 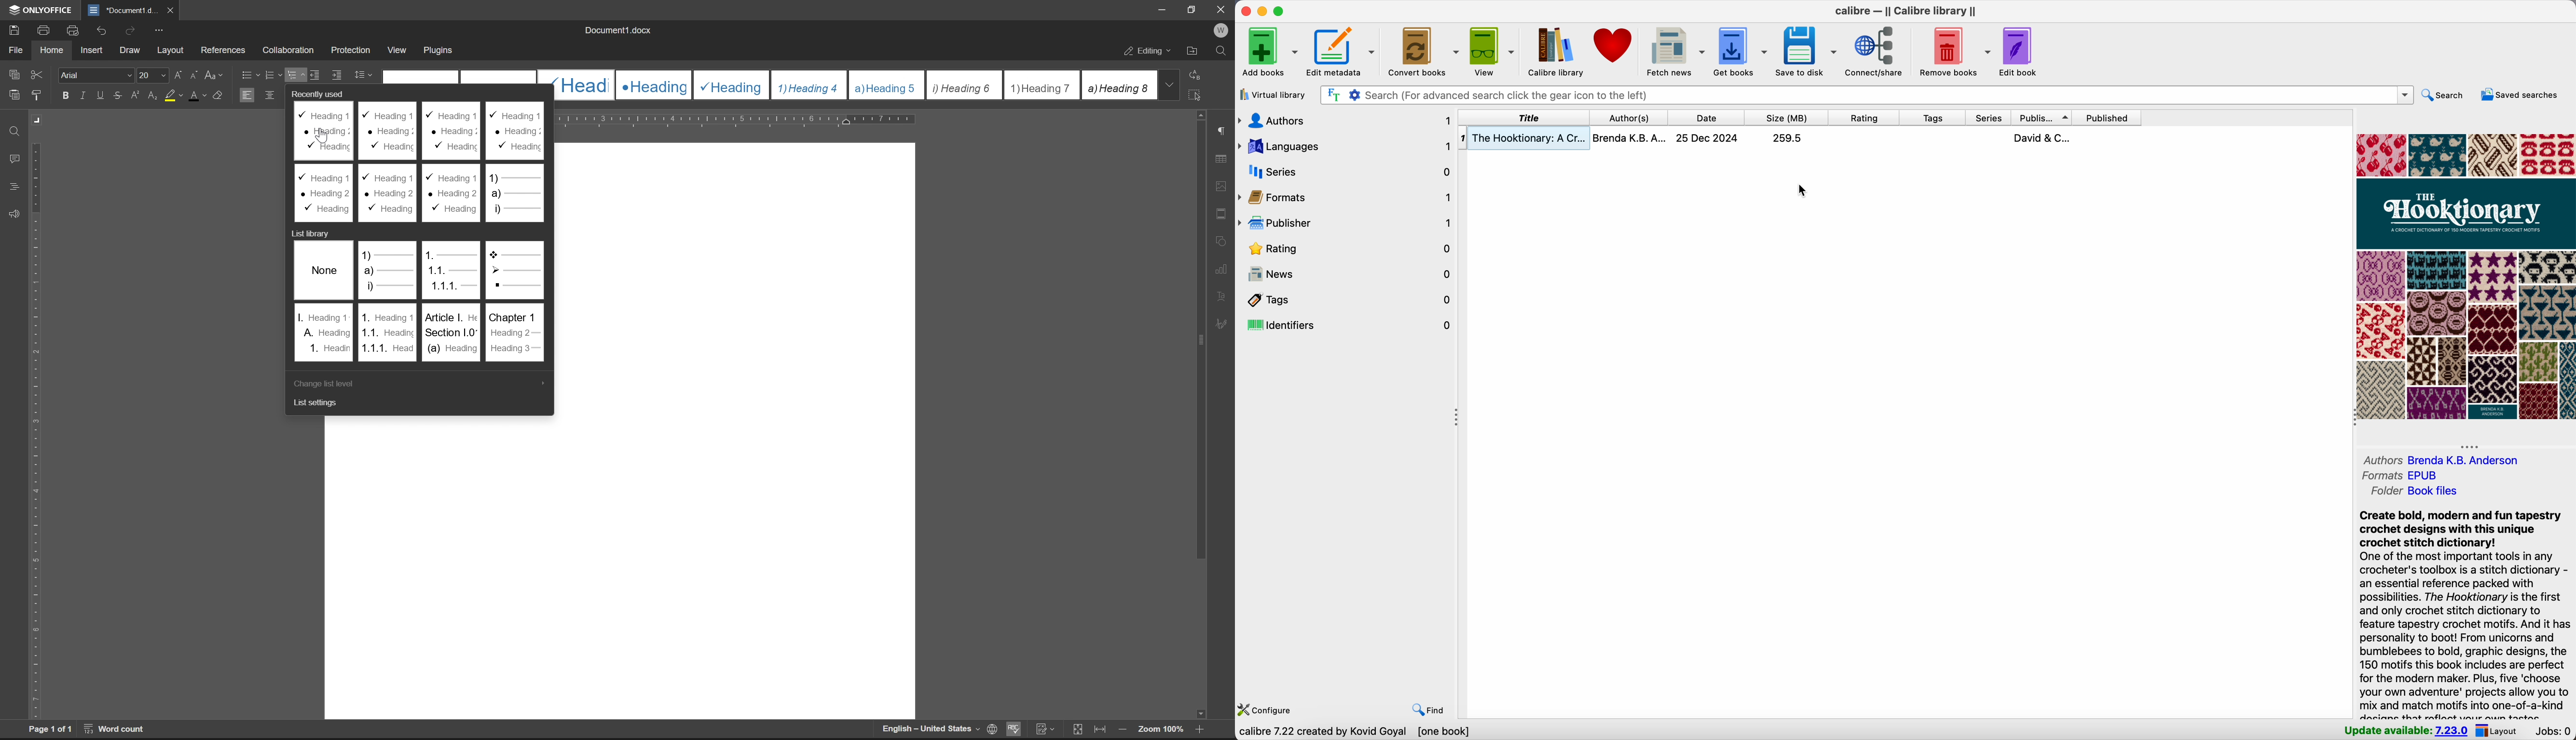 I want to click on Create bold, modern and fun tapestry
crochet designs with this unique
crochet stitch dictionary!

One of the most important tools in any
crocheter's toolbox is a stitch dictionary -
an essential reference packed with
possibilities. The Hooktionary is the first
and only crochet stitch dictionary to
feature tapestry crochet motifs. And it has
personality to boot! From unicorns and
bumblebees to bold, graphic designs, the
150 motifs this book includes are perfect
for the modern maker. Plus, five ‘choose
your own adventure' projects allow you to
mix and match motifs into one-of-a-kind, so click(x=2465, y=611).